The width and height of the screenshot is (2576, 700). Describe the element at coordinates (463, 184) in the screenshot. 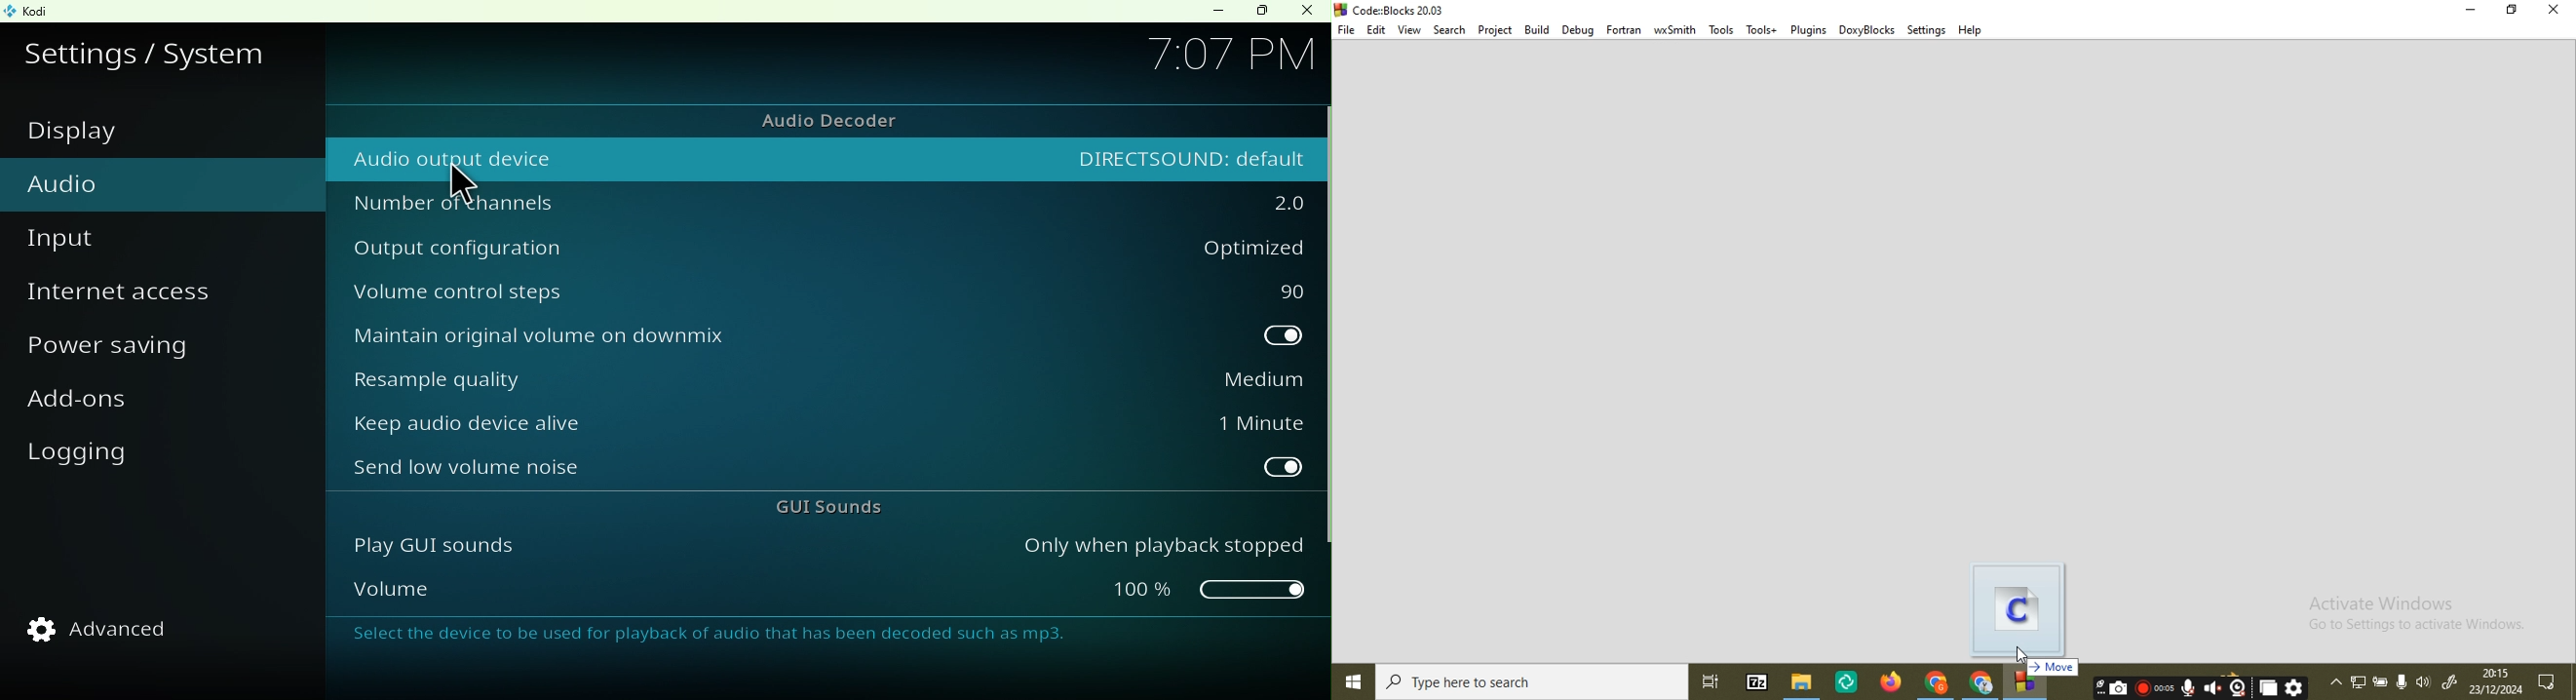

I see `Cursor` at that location.